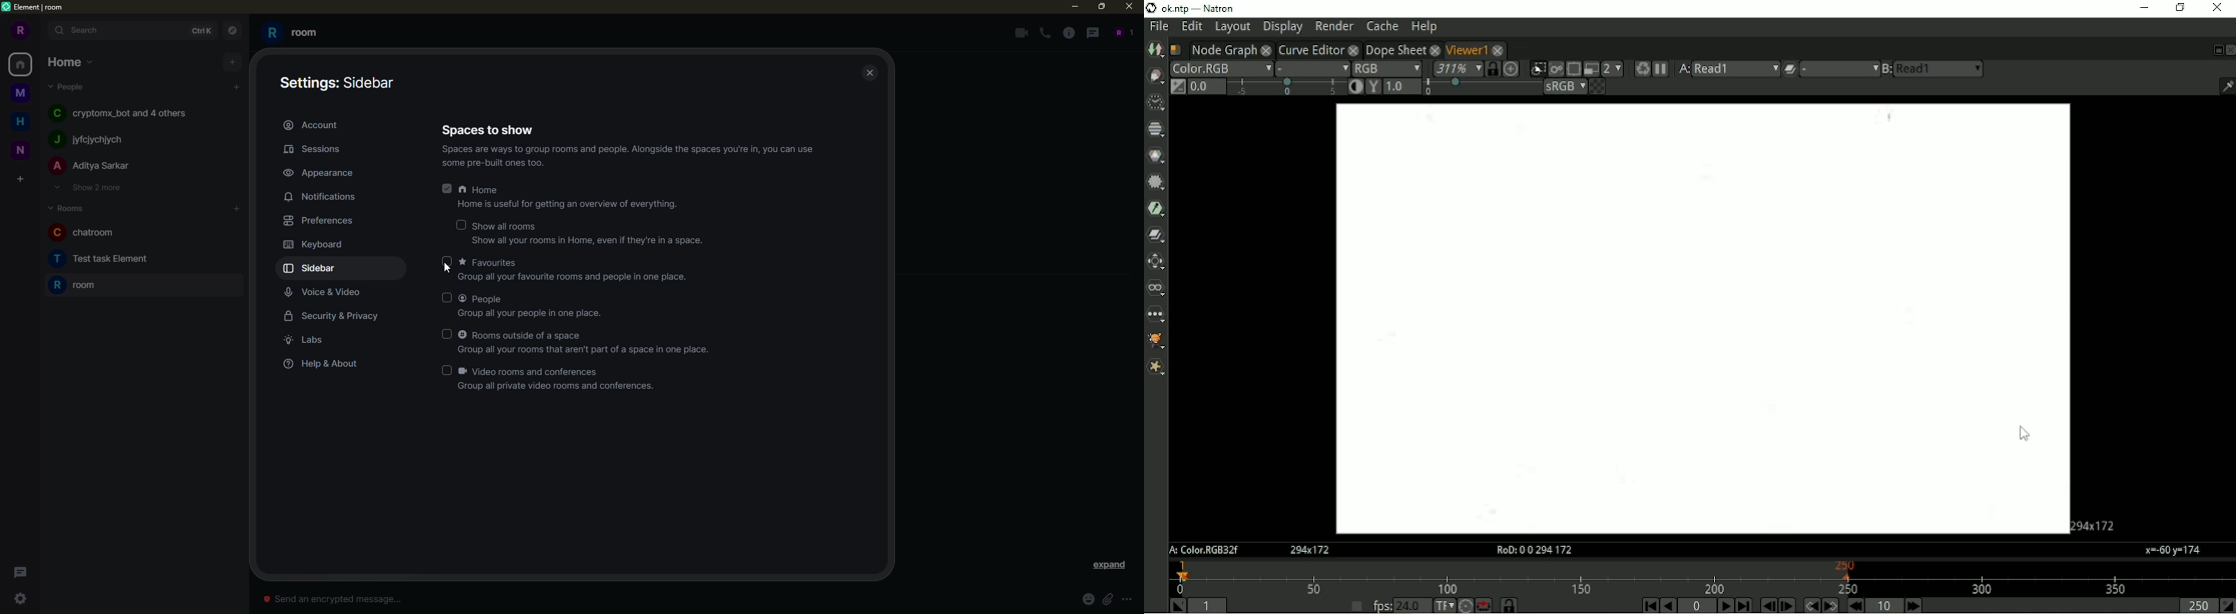  What do you see at coordinates (1044, 32) in the screenshot?
I see `voice call` at bounding box center [1044, 32].